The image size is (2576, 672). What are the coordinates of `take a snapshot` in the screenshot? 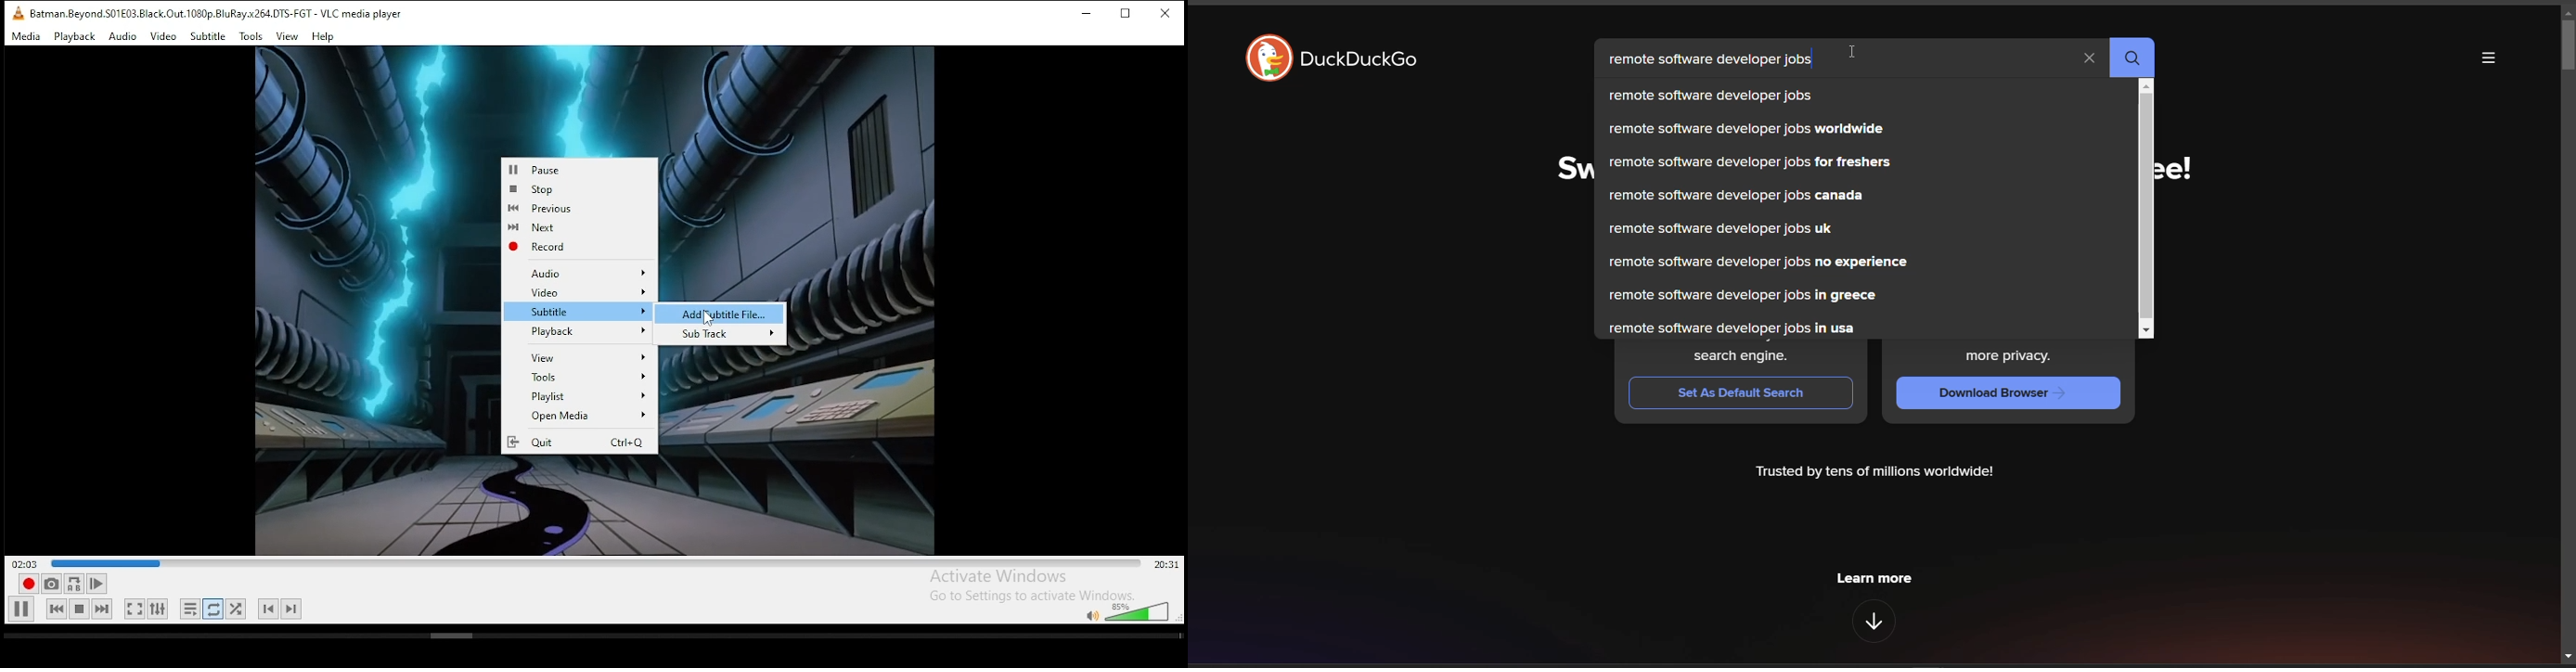 It's located at (51, 584).